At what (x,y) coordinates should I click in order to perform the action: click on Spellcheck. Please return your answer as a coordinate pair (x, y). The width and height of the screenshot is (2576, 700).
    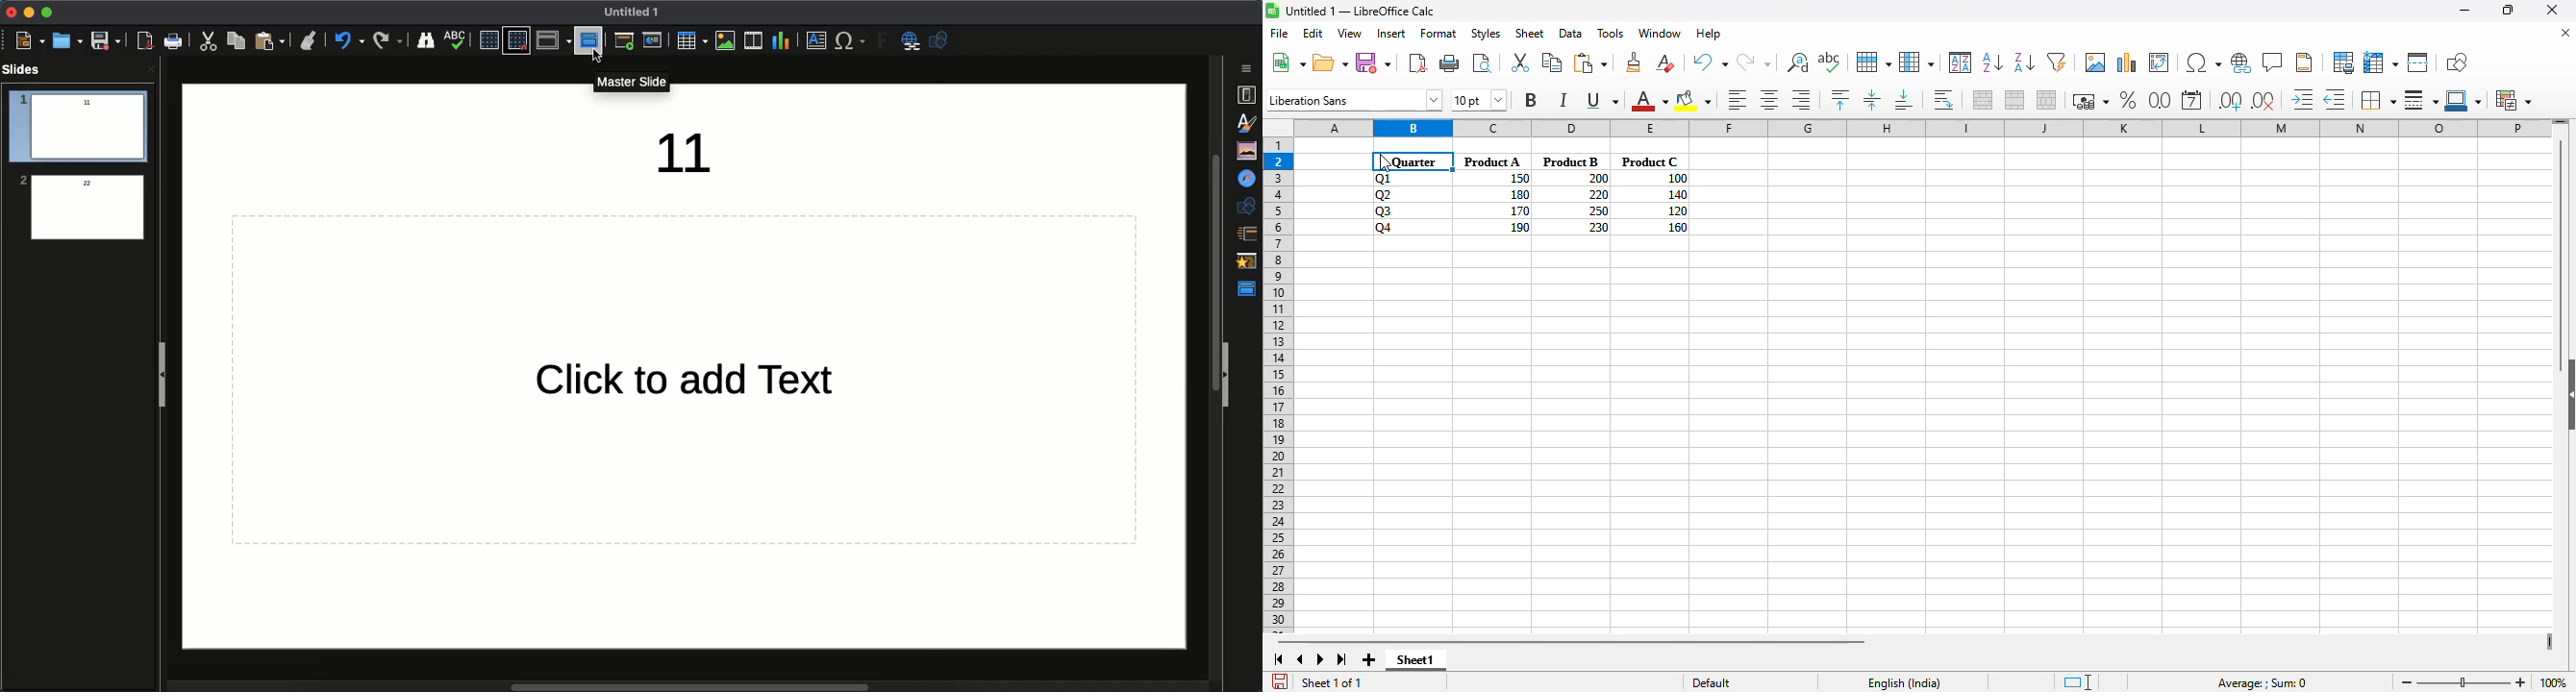
    Looking at the image, I should click on (456, 39).